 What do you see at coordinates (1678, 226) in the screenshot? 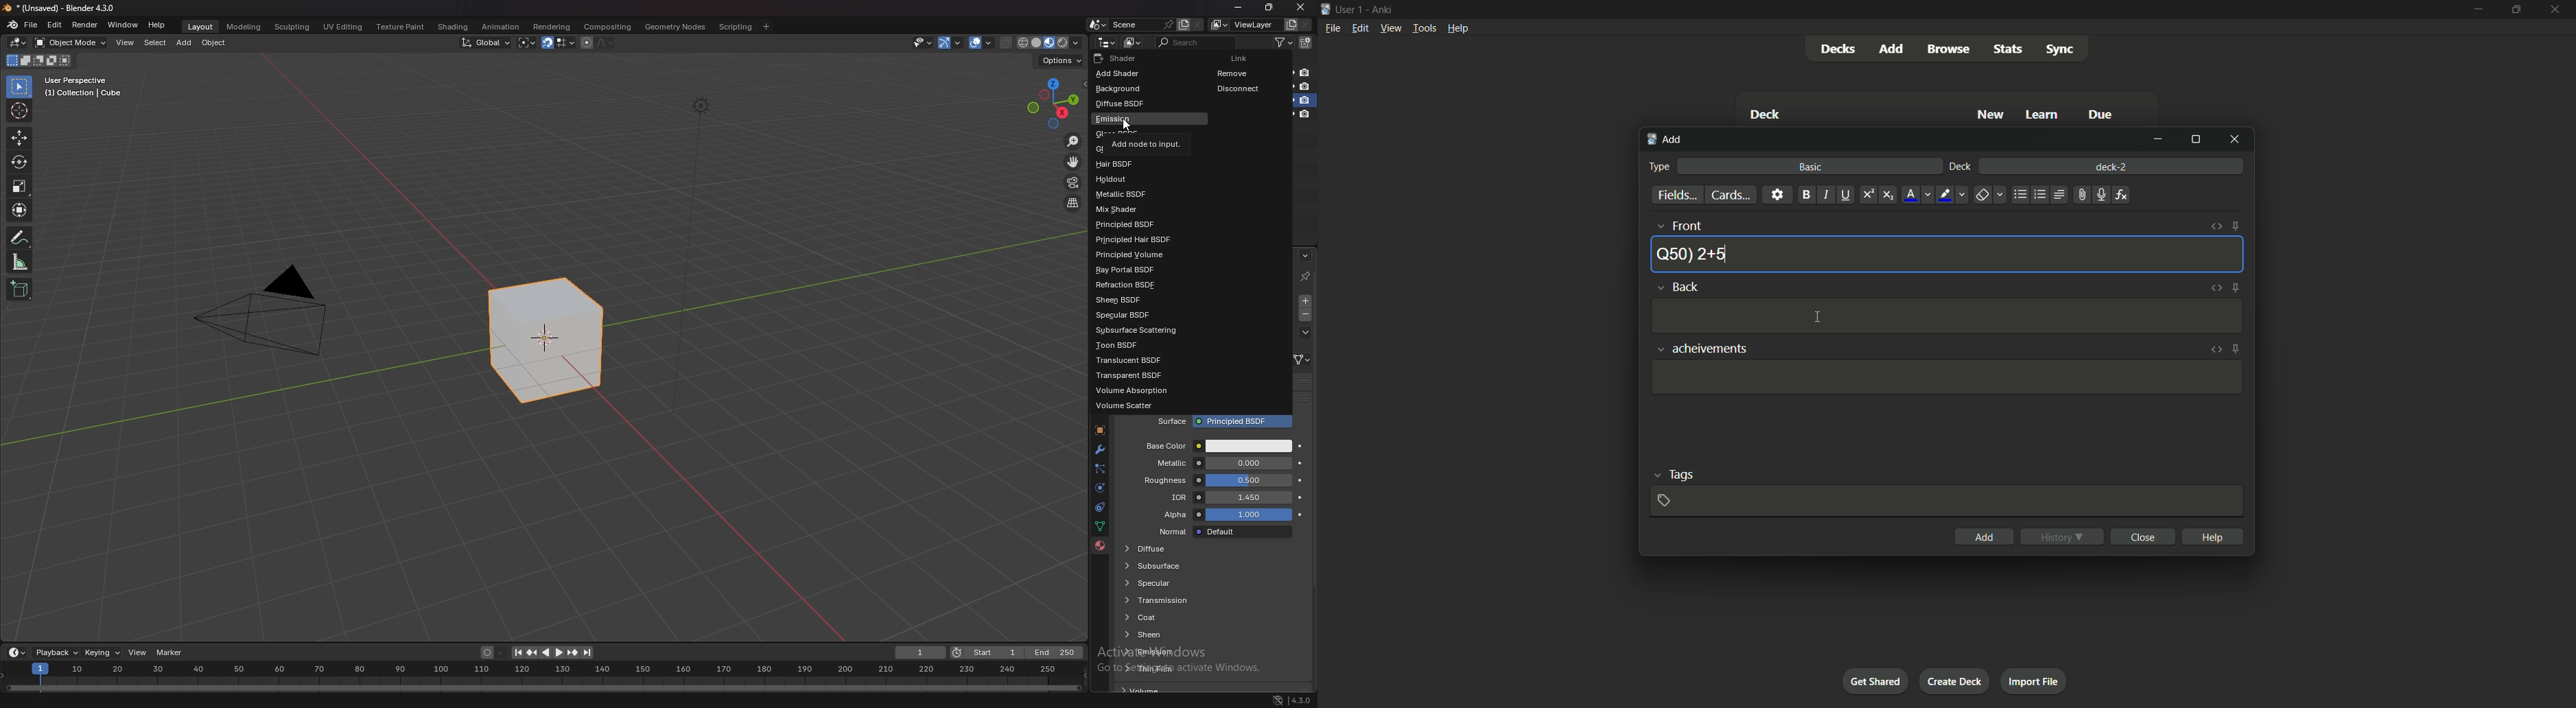
I see `front` at bounding box center [1678, 226].